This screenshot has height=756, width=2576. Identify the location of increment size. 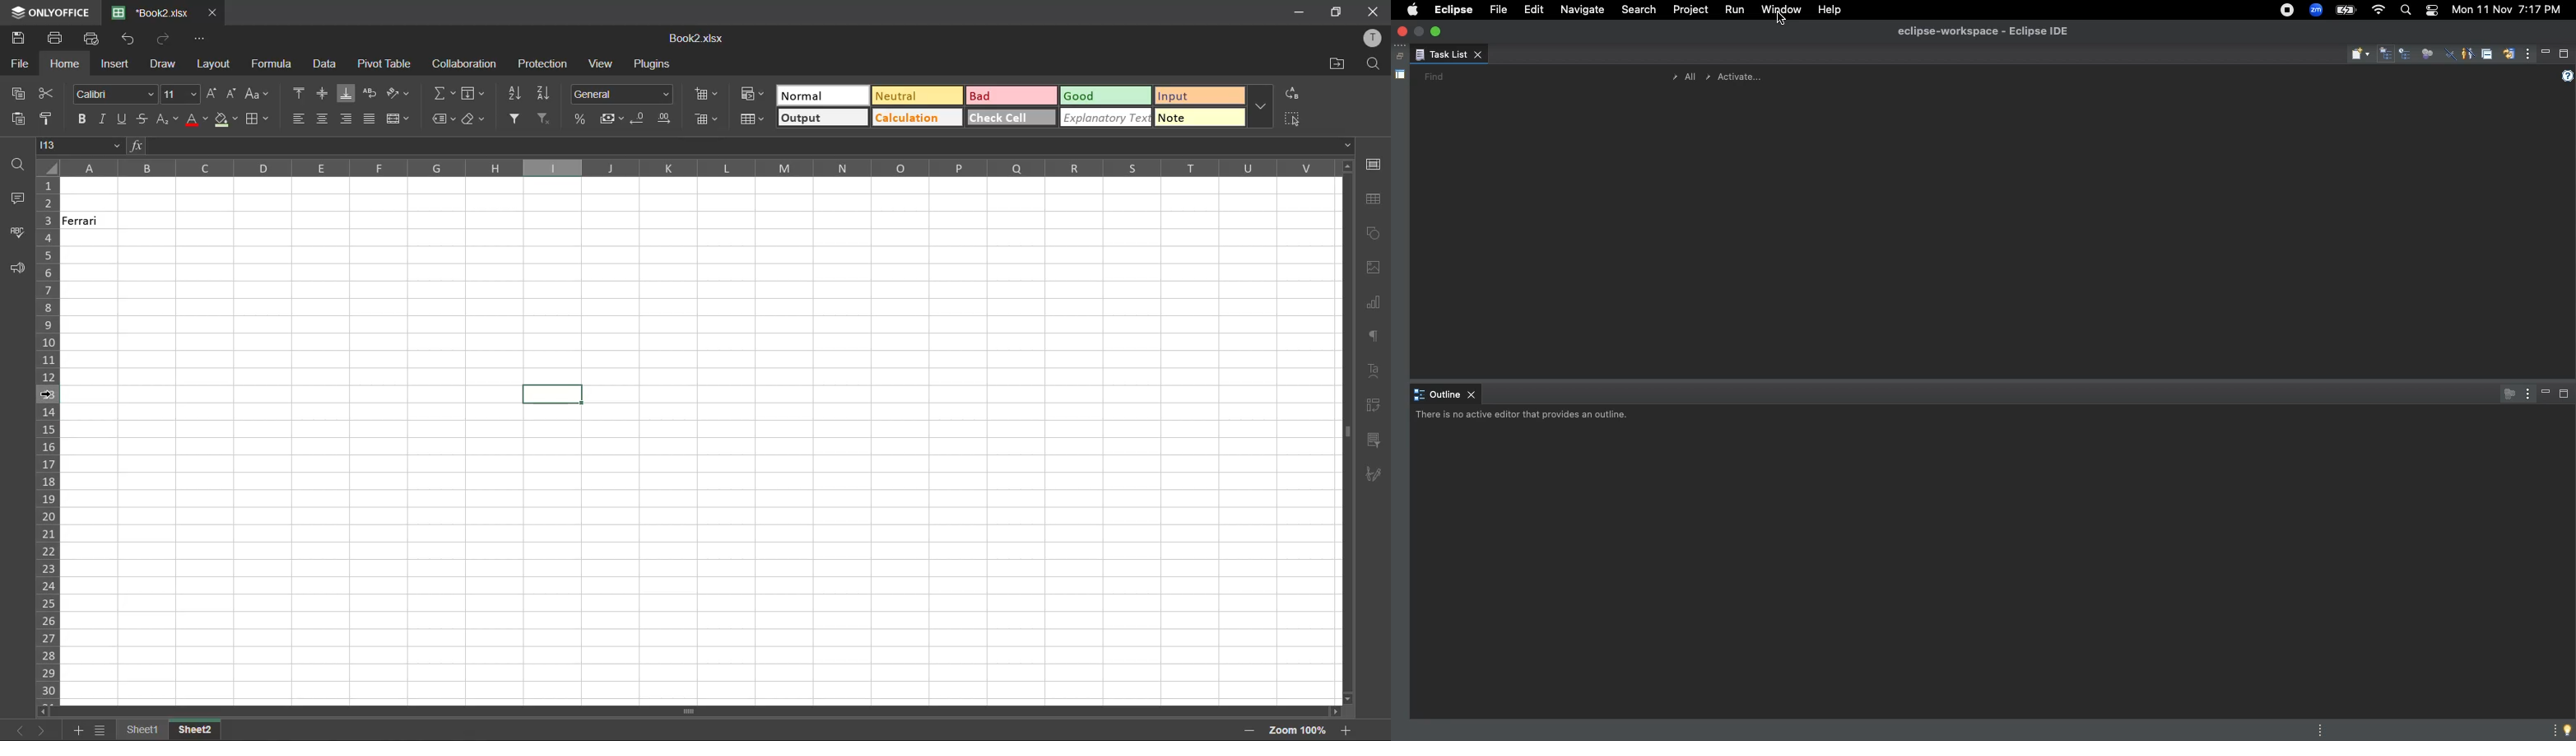
(212, 94).